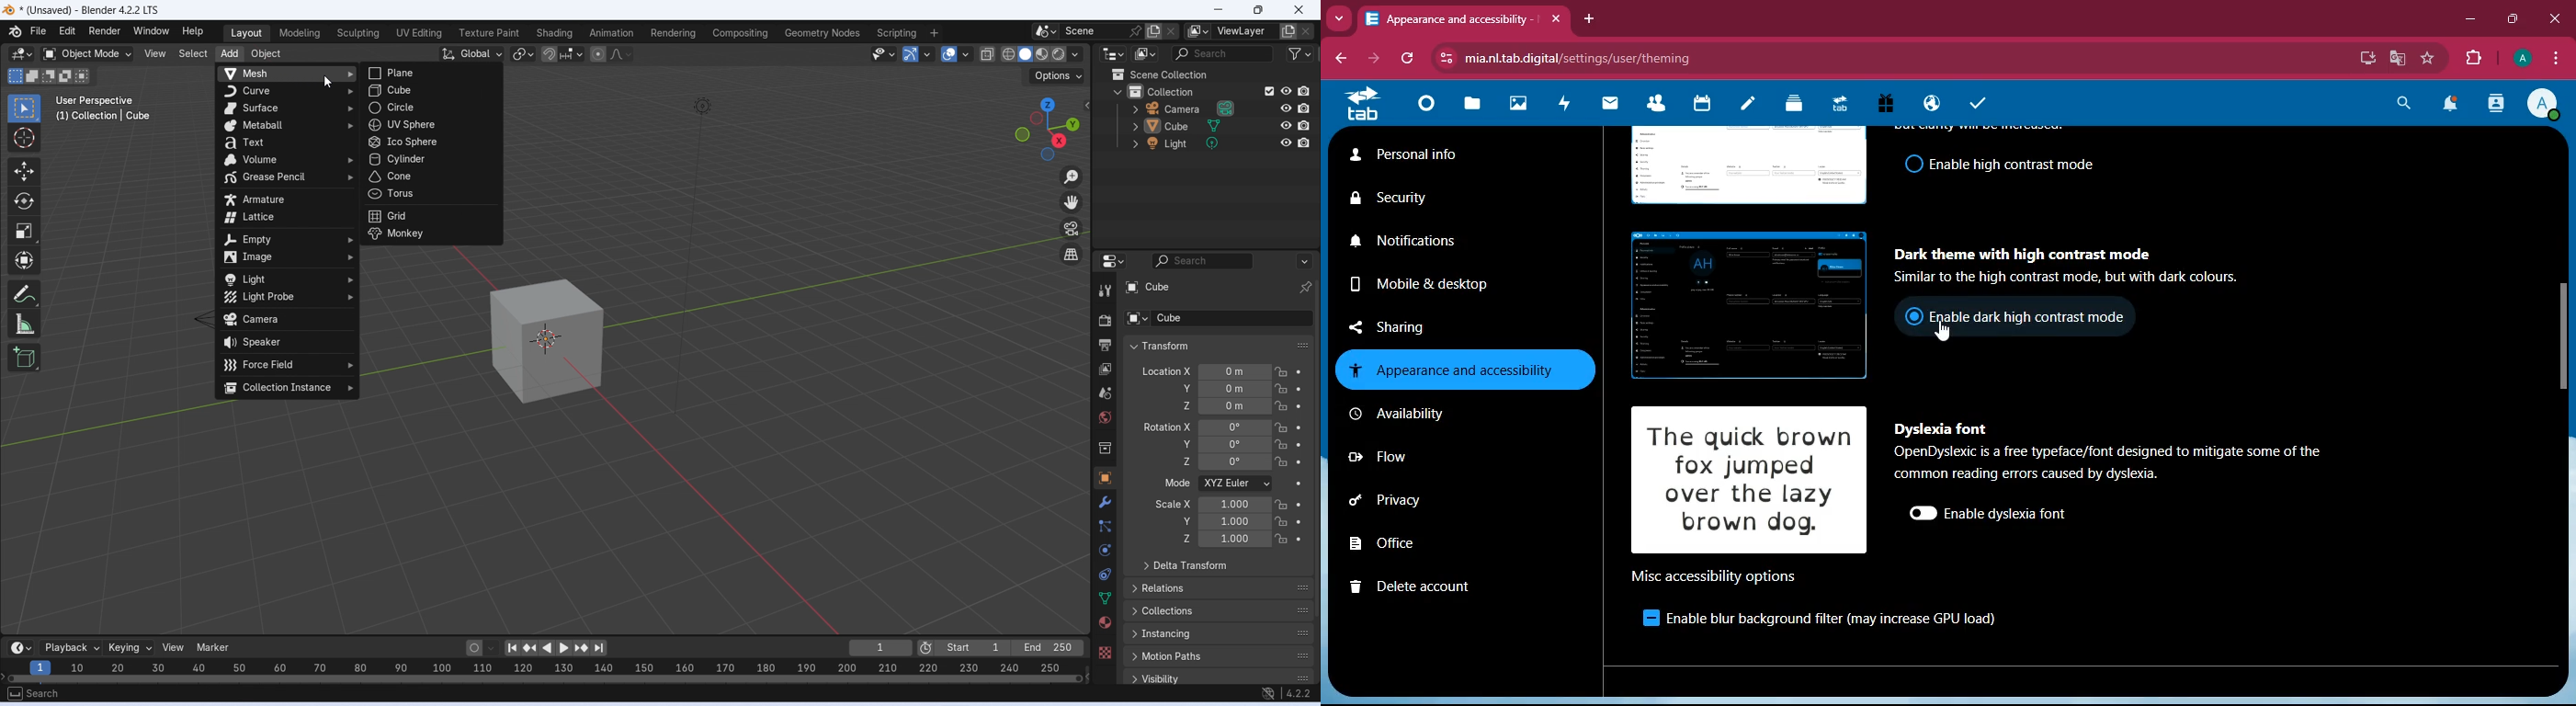 The image size is (2576, 728). Describe the element at coordinates (105, 116) in the screenshot. I see `(1) Collection | Cube` at that location.